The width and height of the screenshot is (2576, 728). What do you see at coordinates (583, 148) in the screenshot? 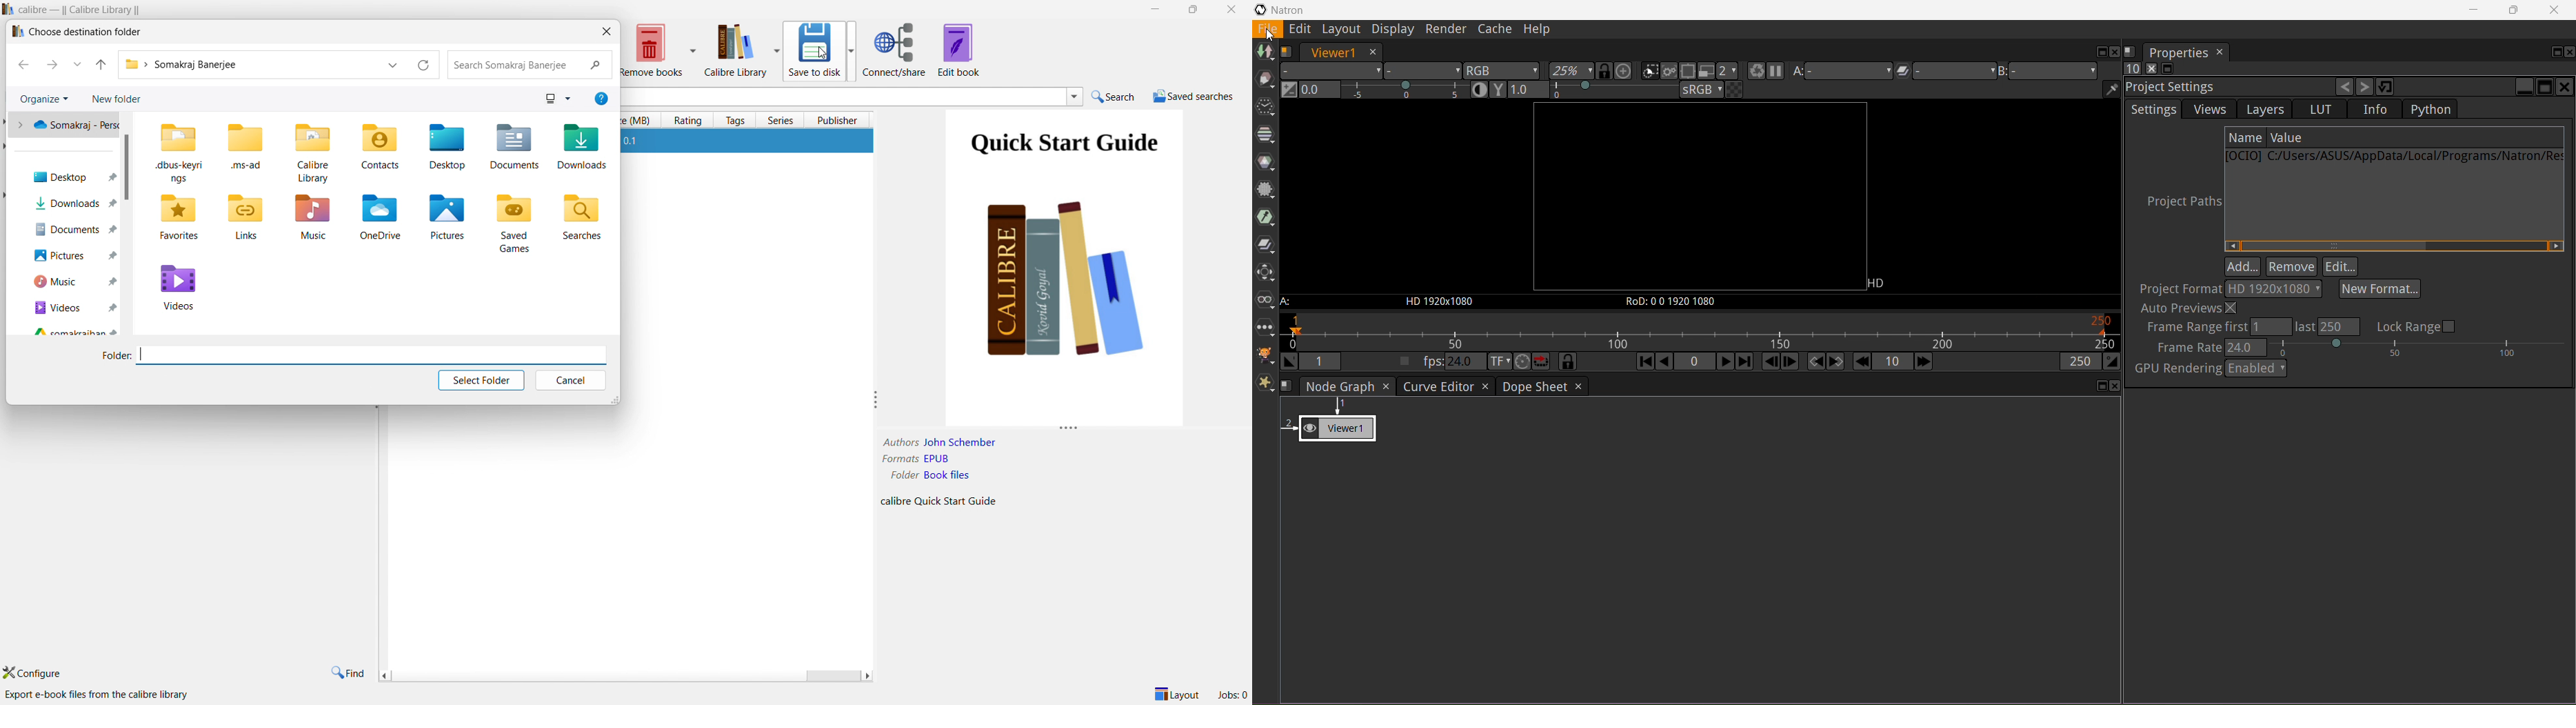
I see `Downloads` at bounding box center [583, 148].